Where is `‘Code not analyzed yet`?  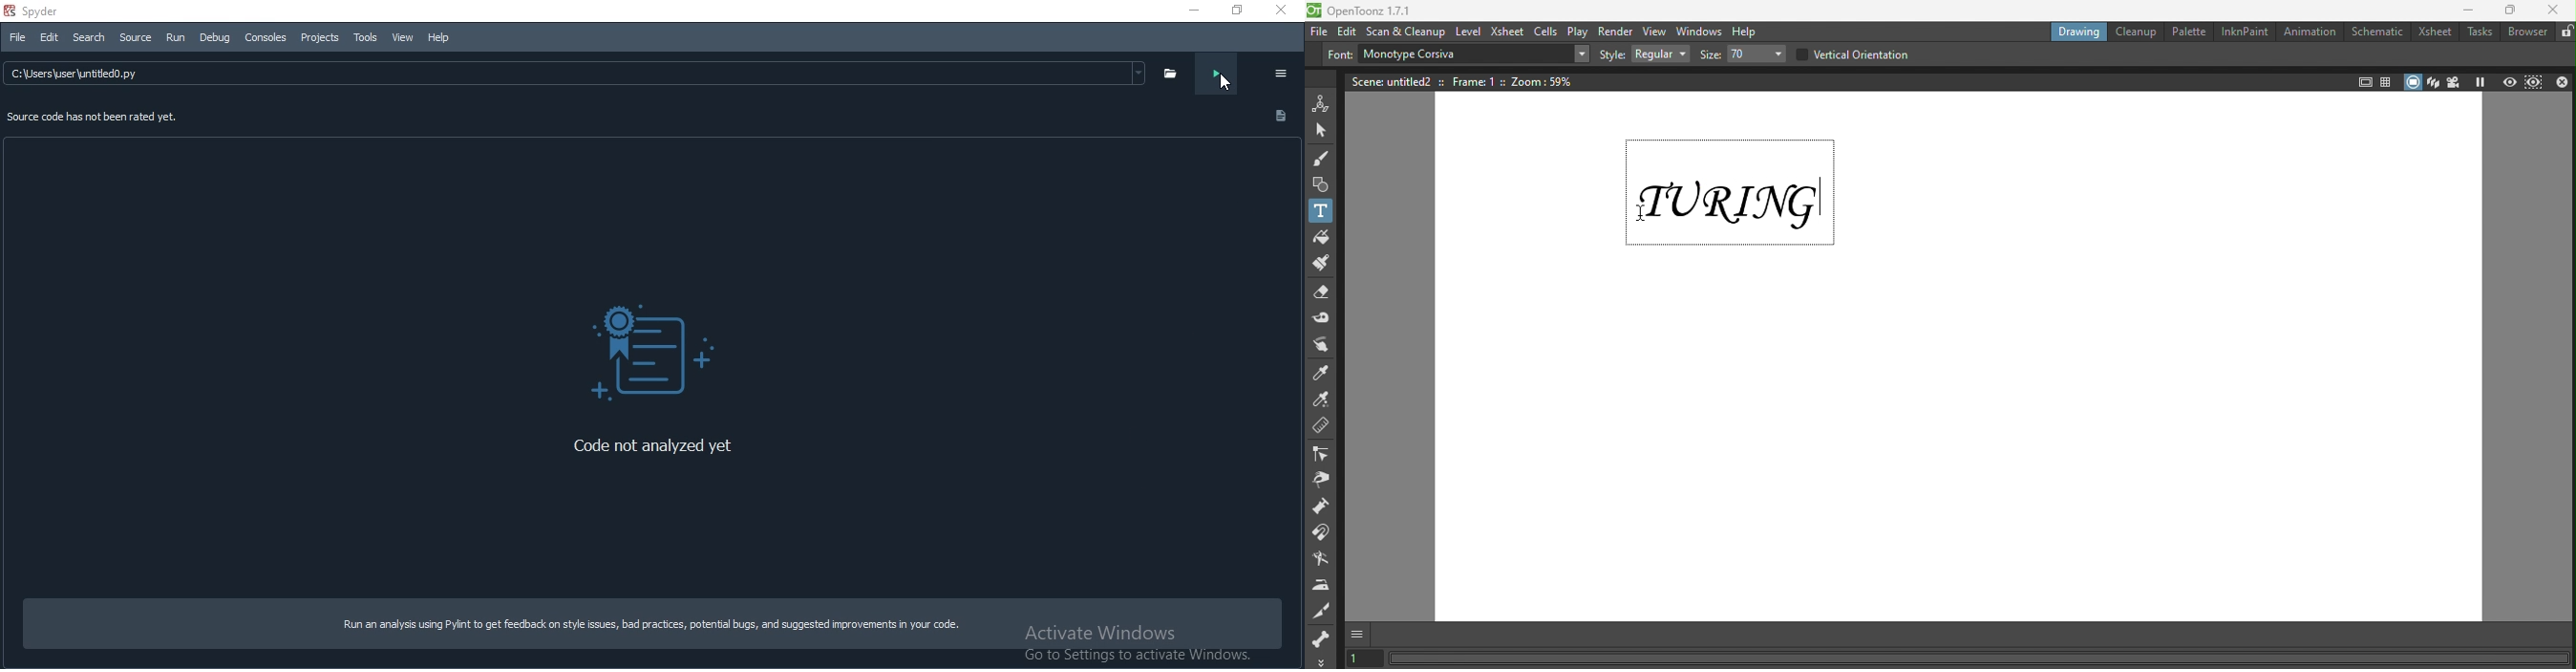
‘Code not analyzed yet is located at coordinates (656, 449).